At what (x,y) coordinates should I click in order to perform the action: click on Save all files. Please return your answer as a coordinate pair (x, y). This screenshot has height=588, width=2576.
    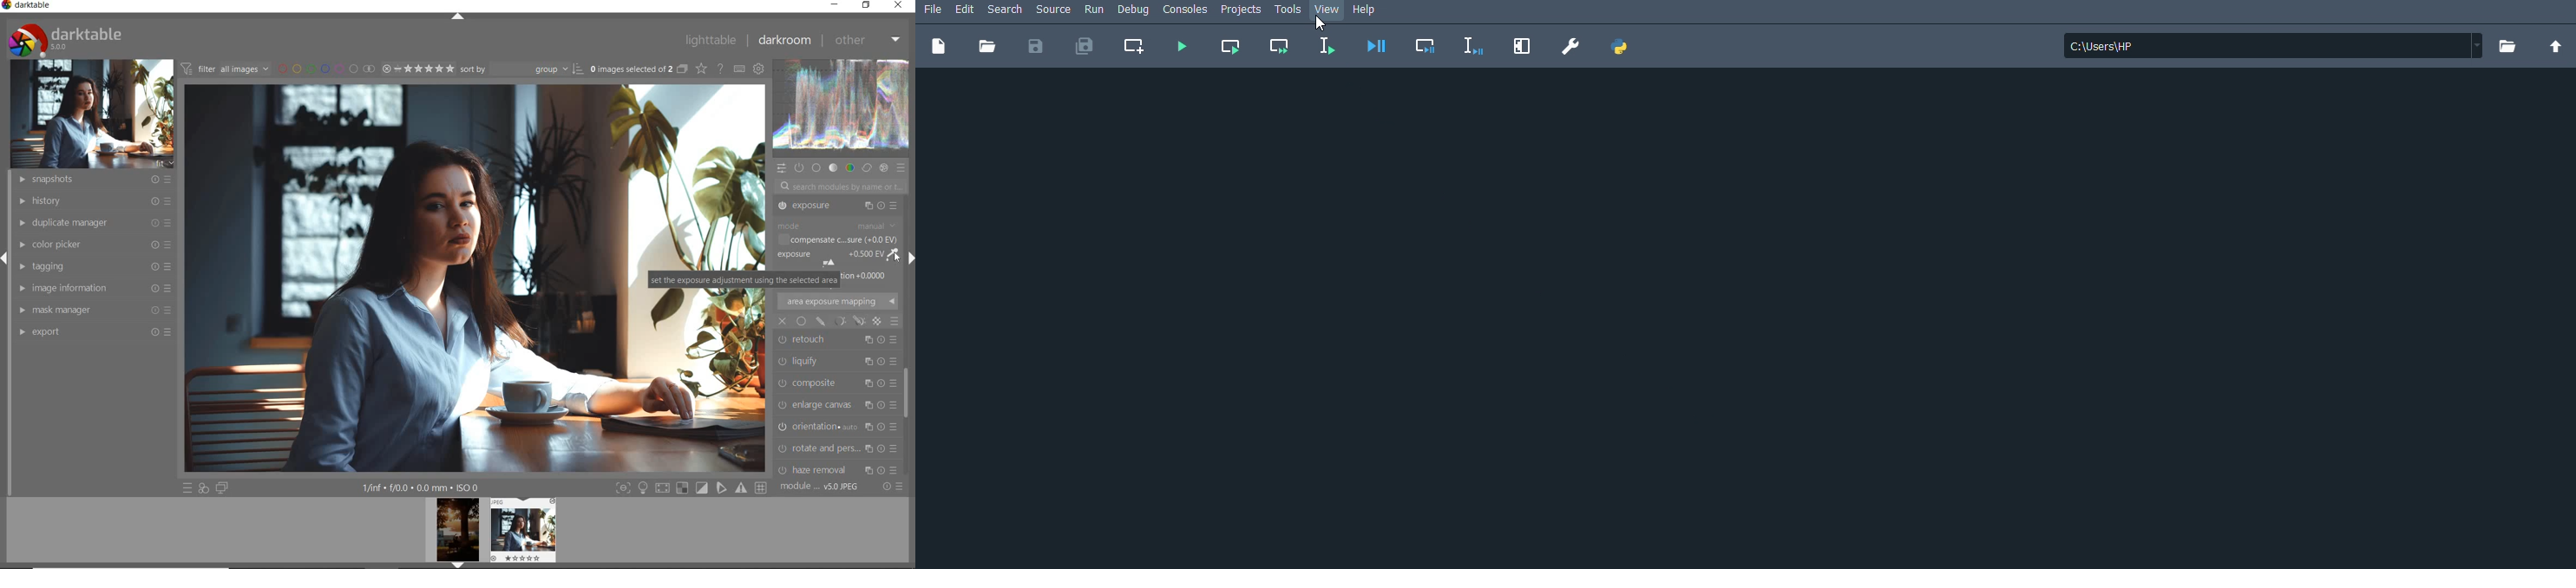
    Looking at the image, I should click on (1085, 46).